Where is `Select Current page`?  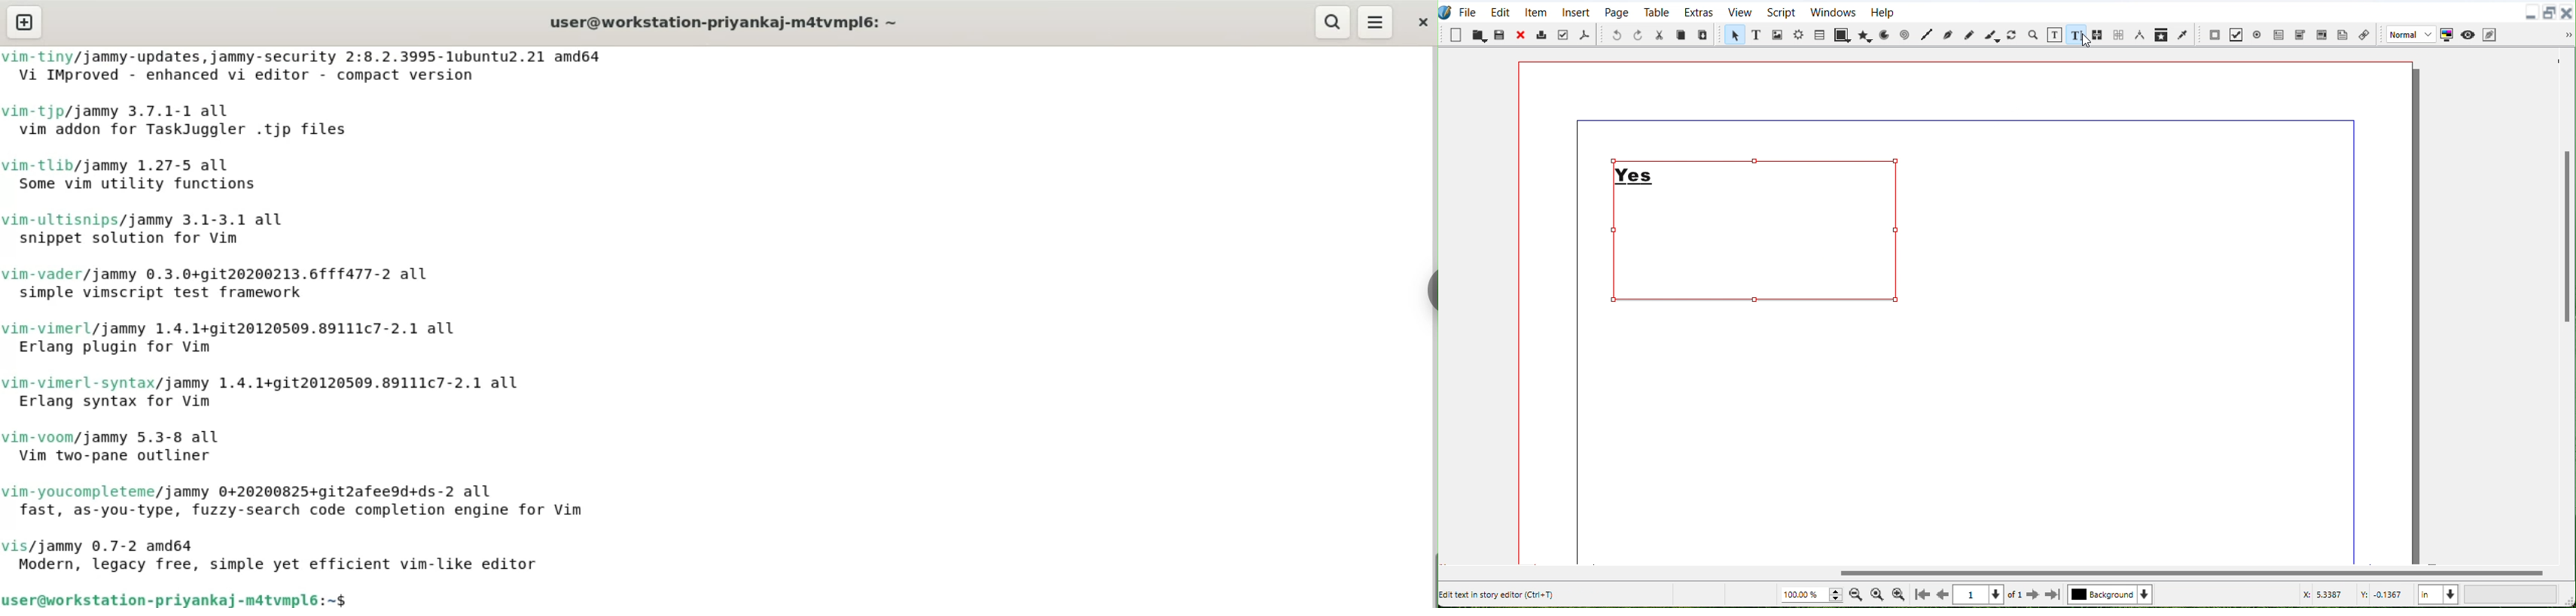 Select Current page is located at coordinates (1990, 595).